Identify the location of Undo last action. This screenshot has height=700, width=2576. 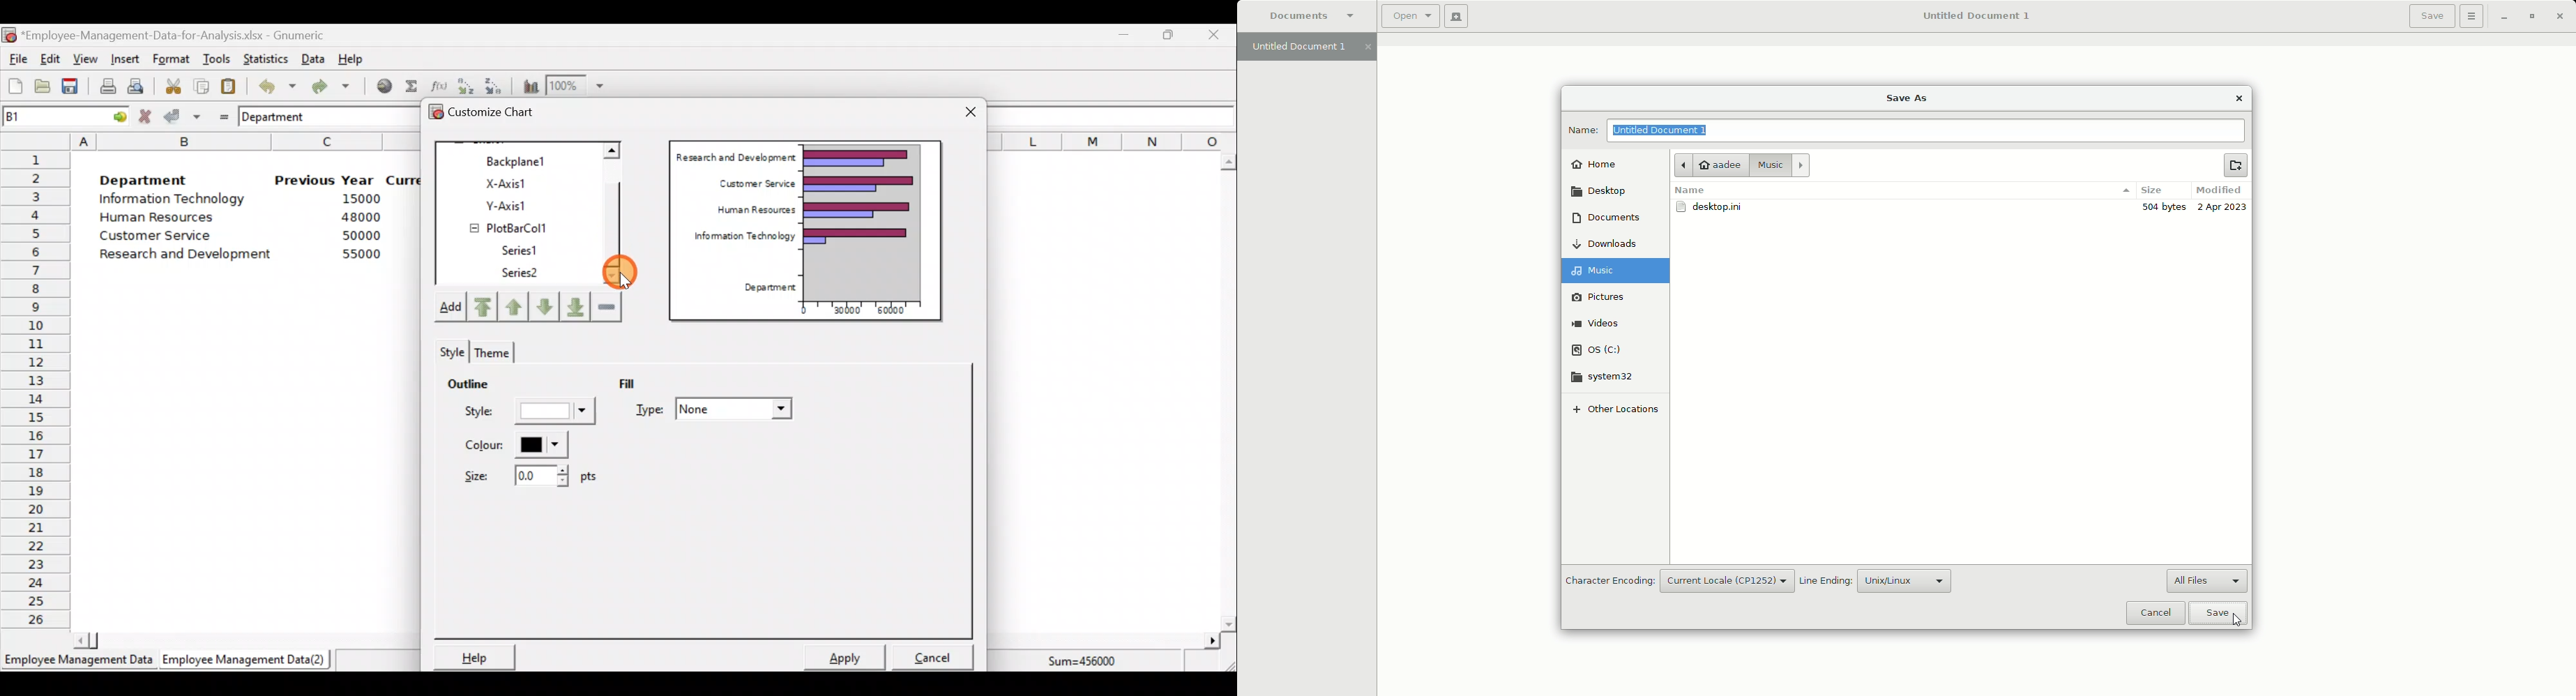
(270, 83).